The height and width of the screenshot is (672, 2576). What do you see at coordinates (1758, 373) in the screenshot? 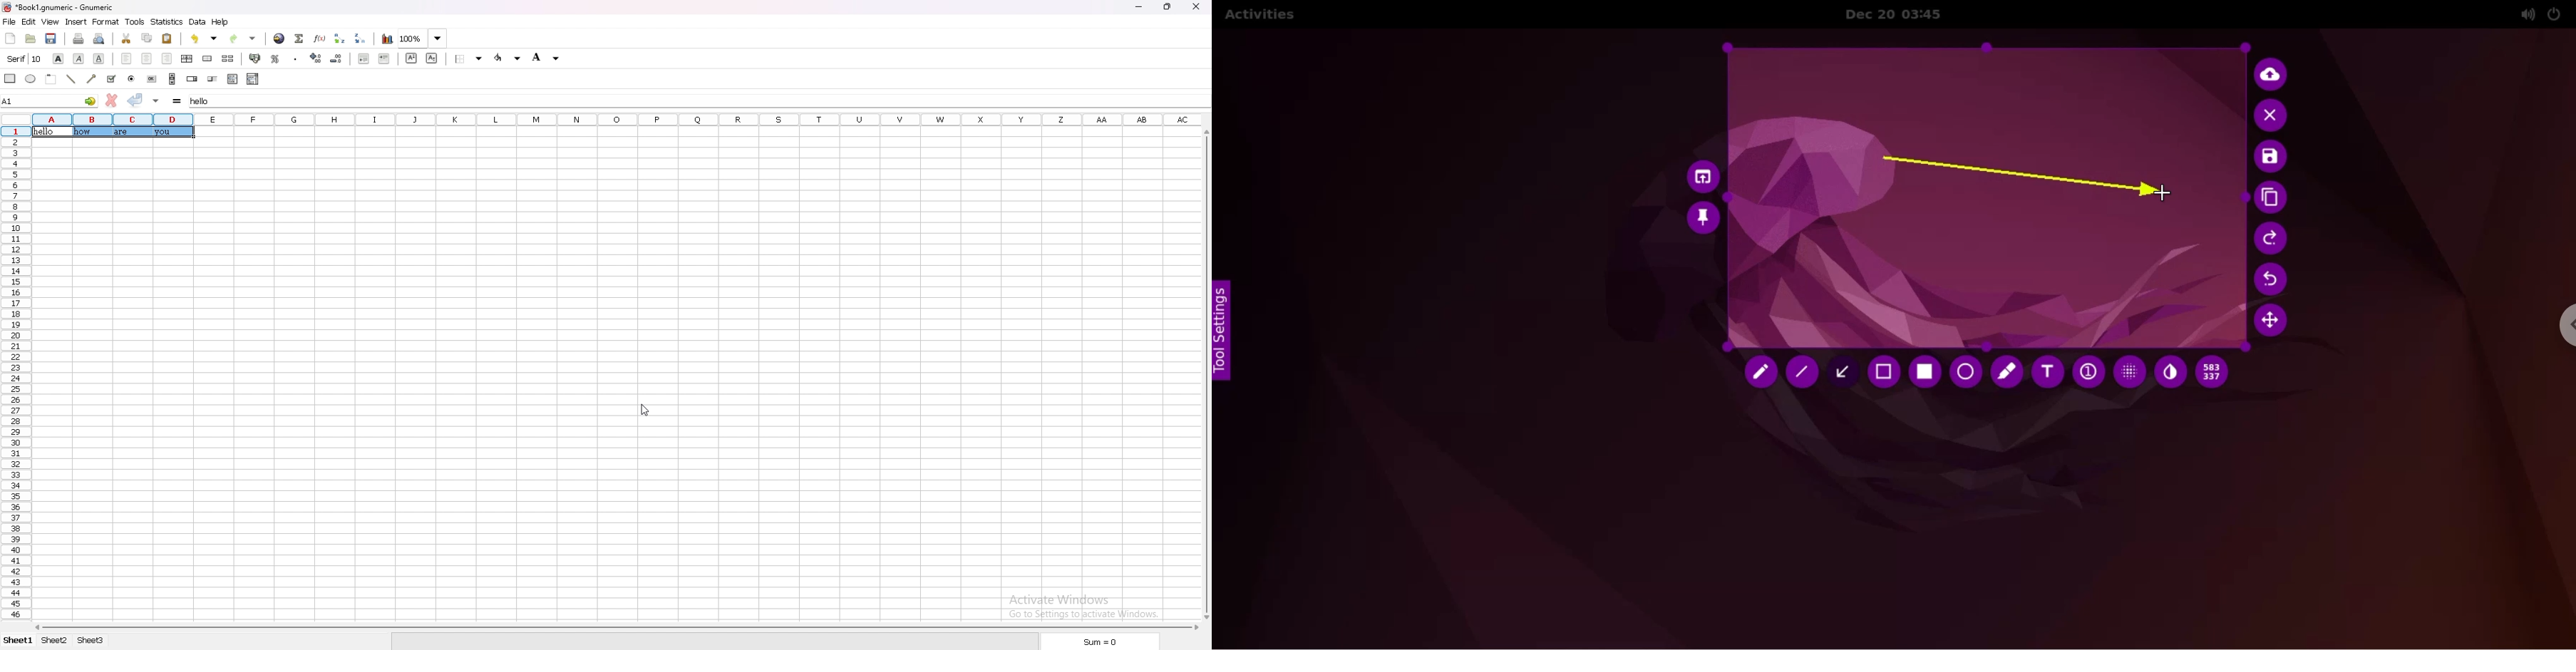
I see `pencil` at bounding box center [1758, 373].